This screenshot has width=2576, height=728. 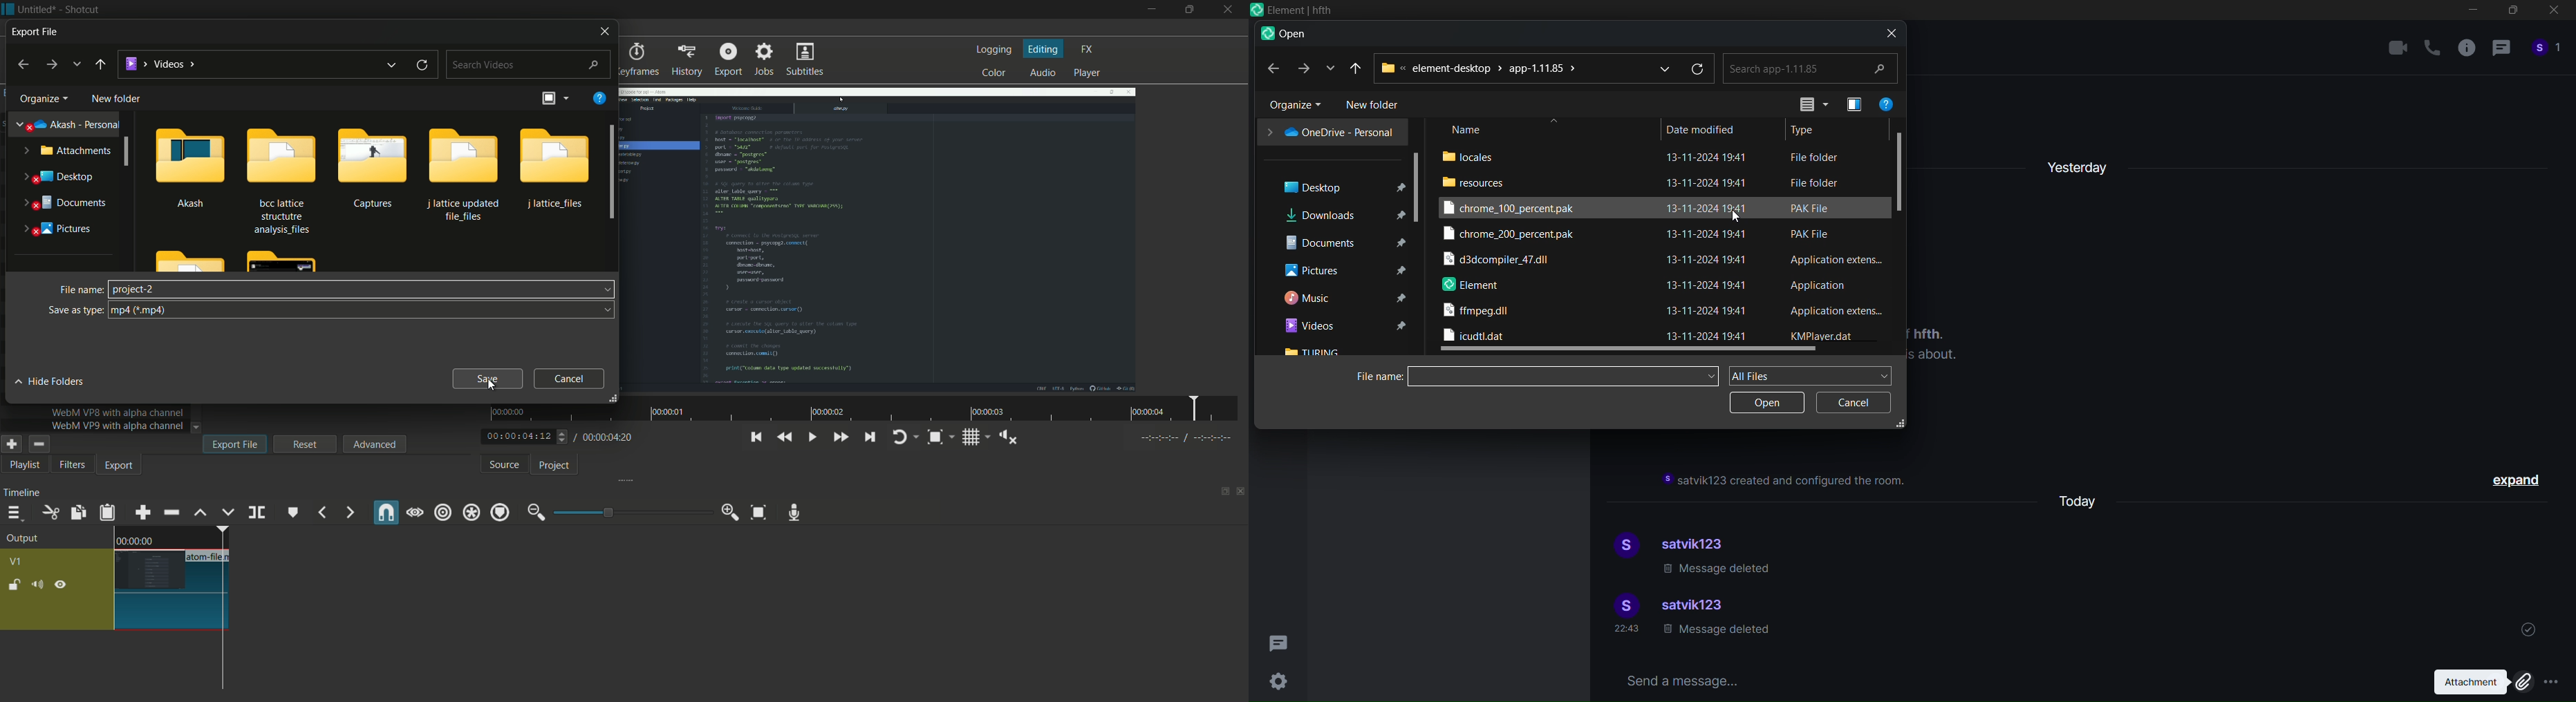 I want to click on file name, so click(x=81, y=289).